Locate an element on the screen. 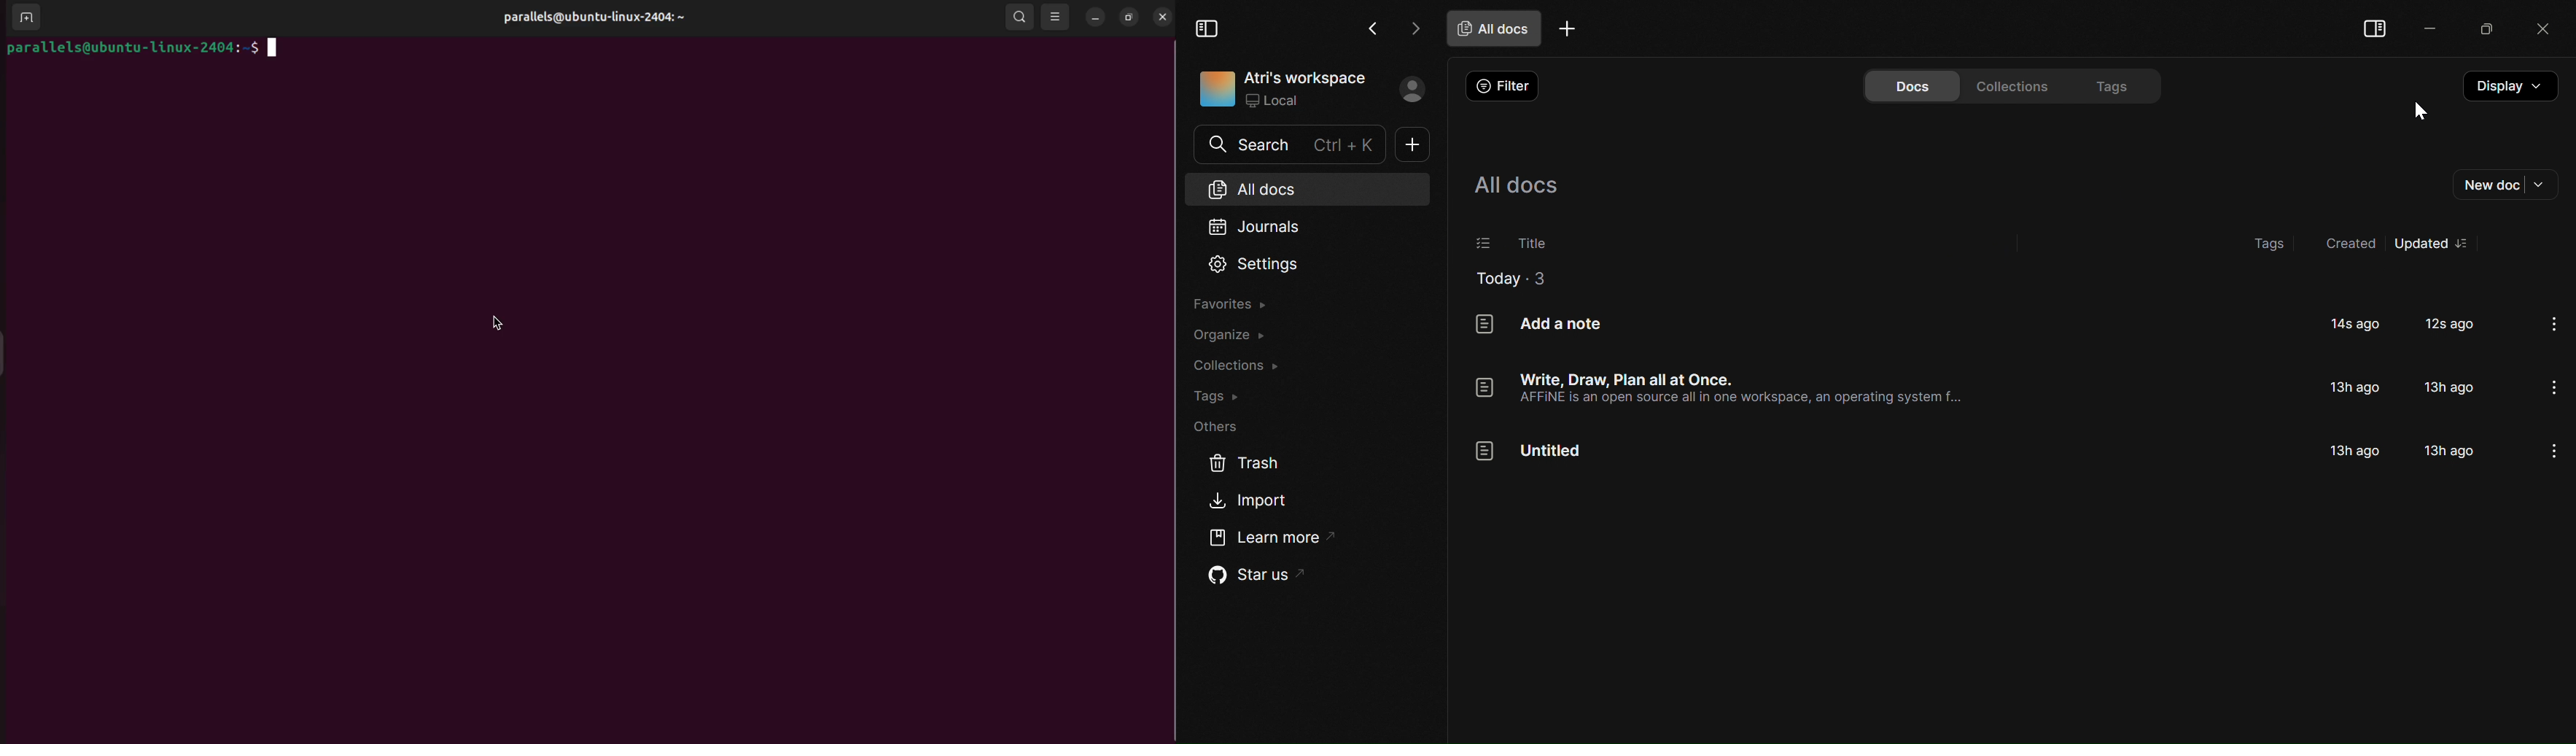 The height and width of the screenshot is (756, 2576). All docs is located at coordinates (1265, 188).